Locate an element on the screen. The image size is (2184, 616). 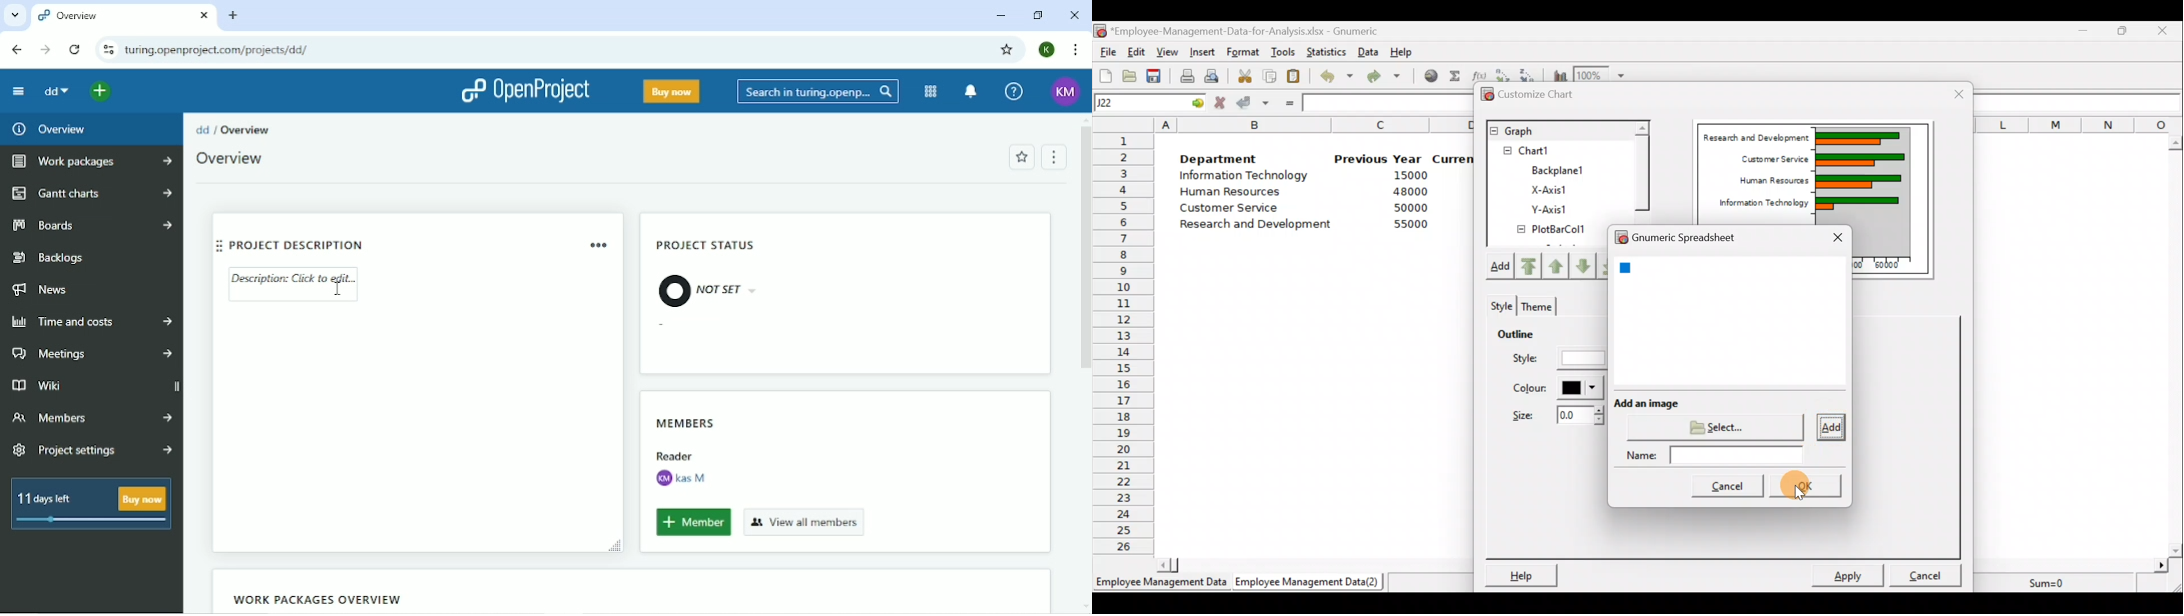
PlotBarCol1 is located at coordinates (1552, 231).